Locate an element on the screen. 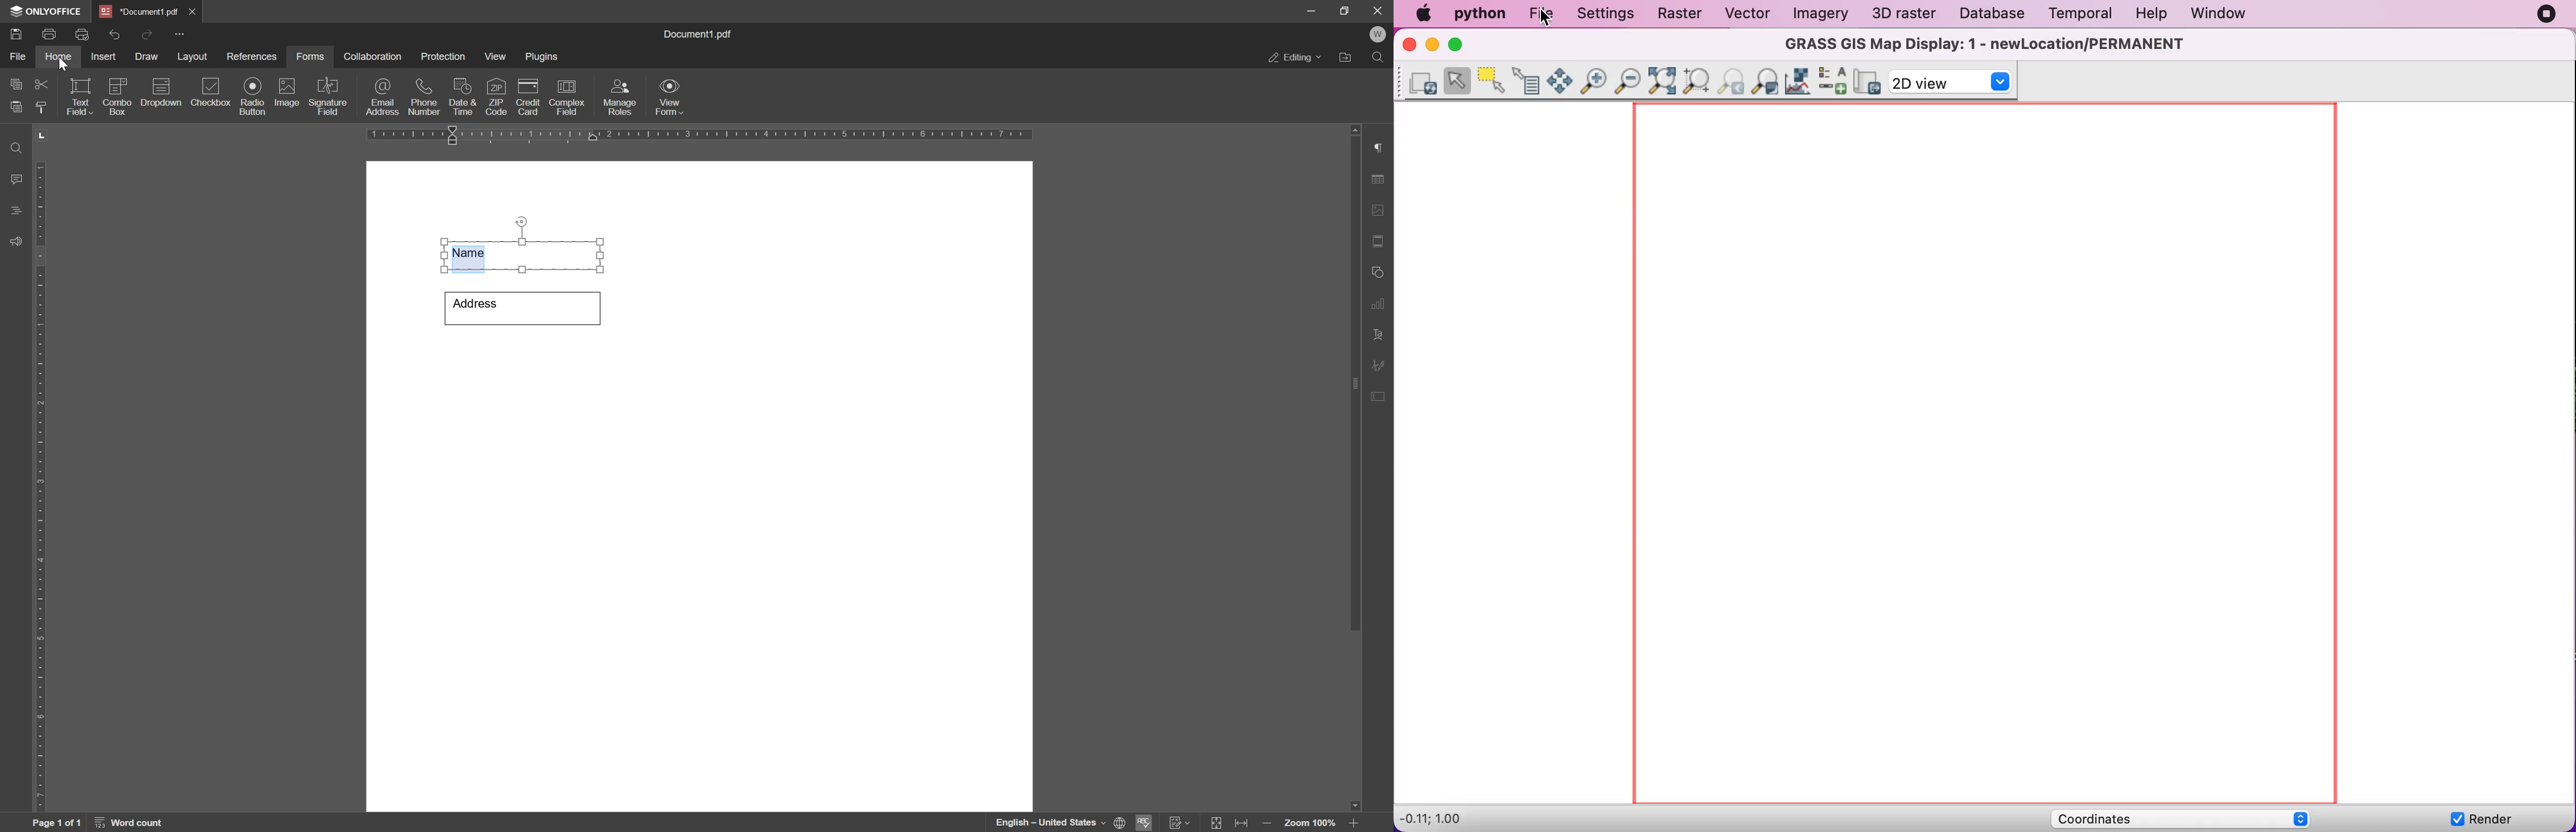  shape is located at coordinates (1381, 270).